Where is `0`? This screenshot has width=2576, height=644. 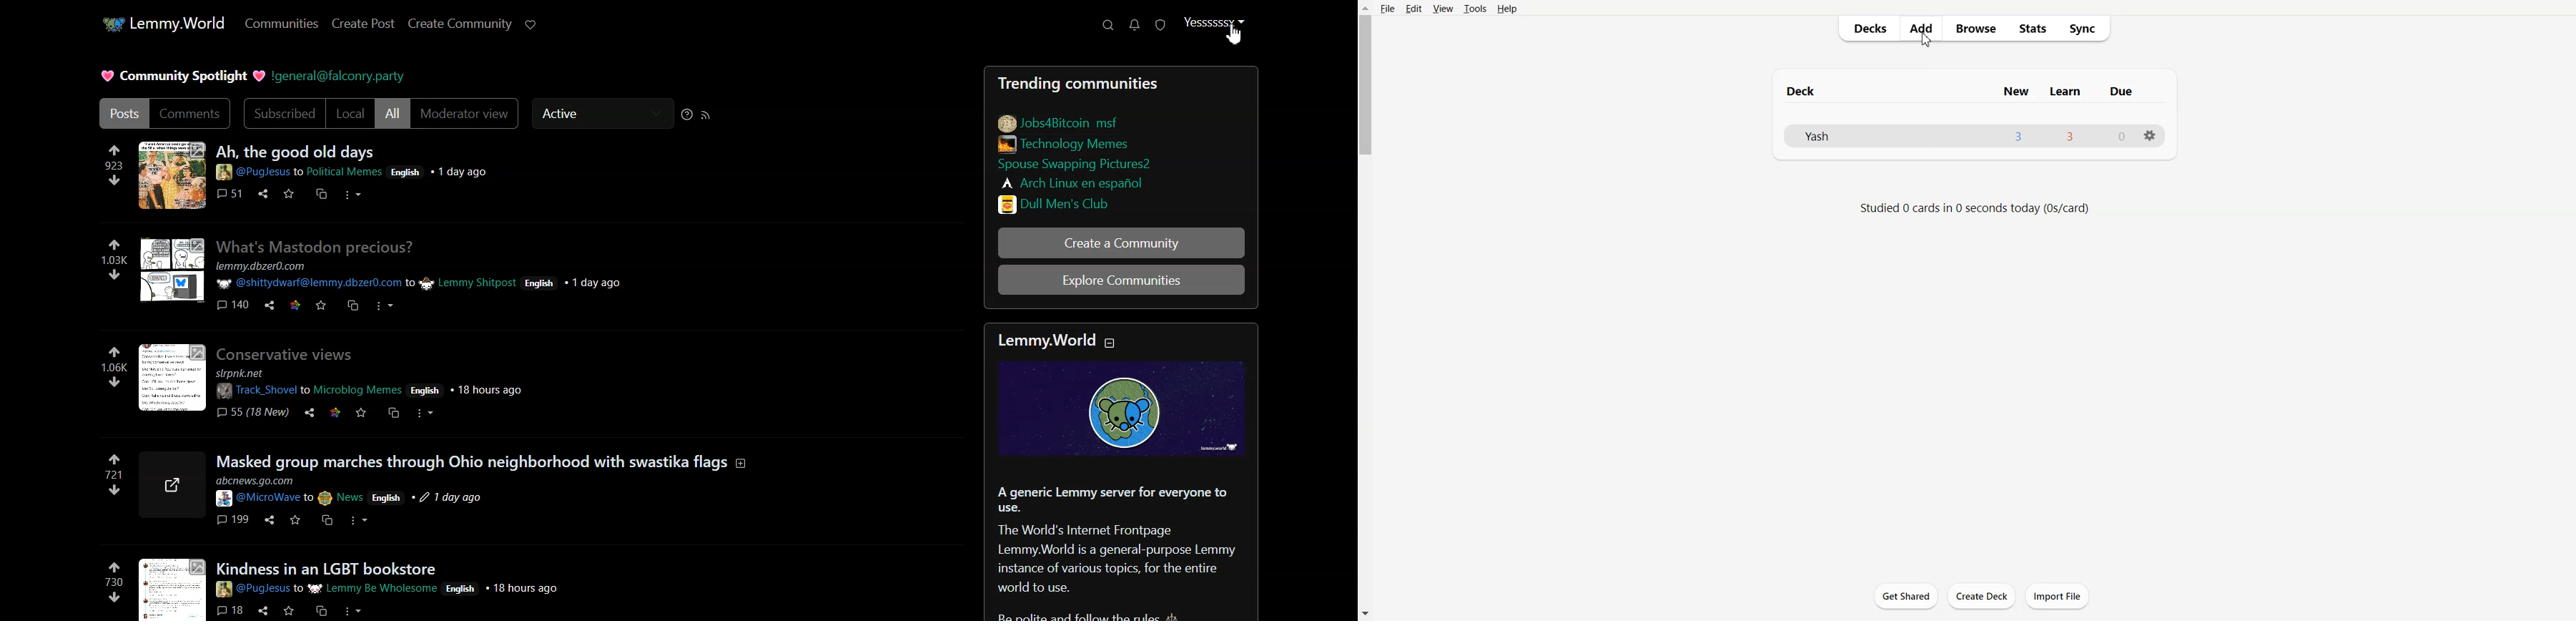
0 is located at coordinates (2122, 135).